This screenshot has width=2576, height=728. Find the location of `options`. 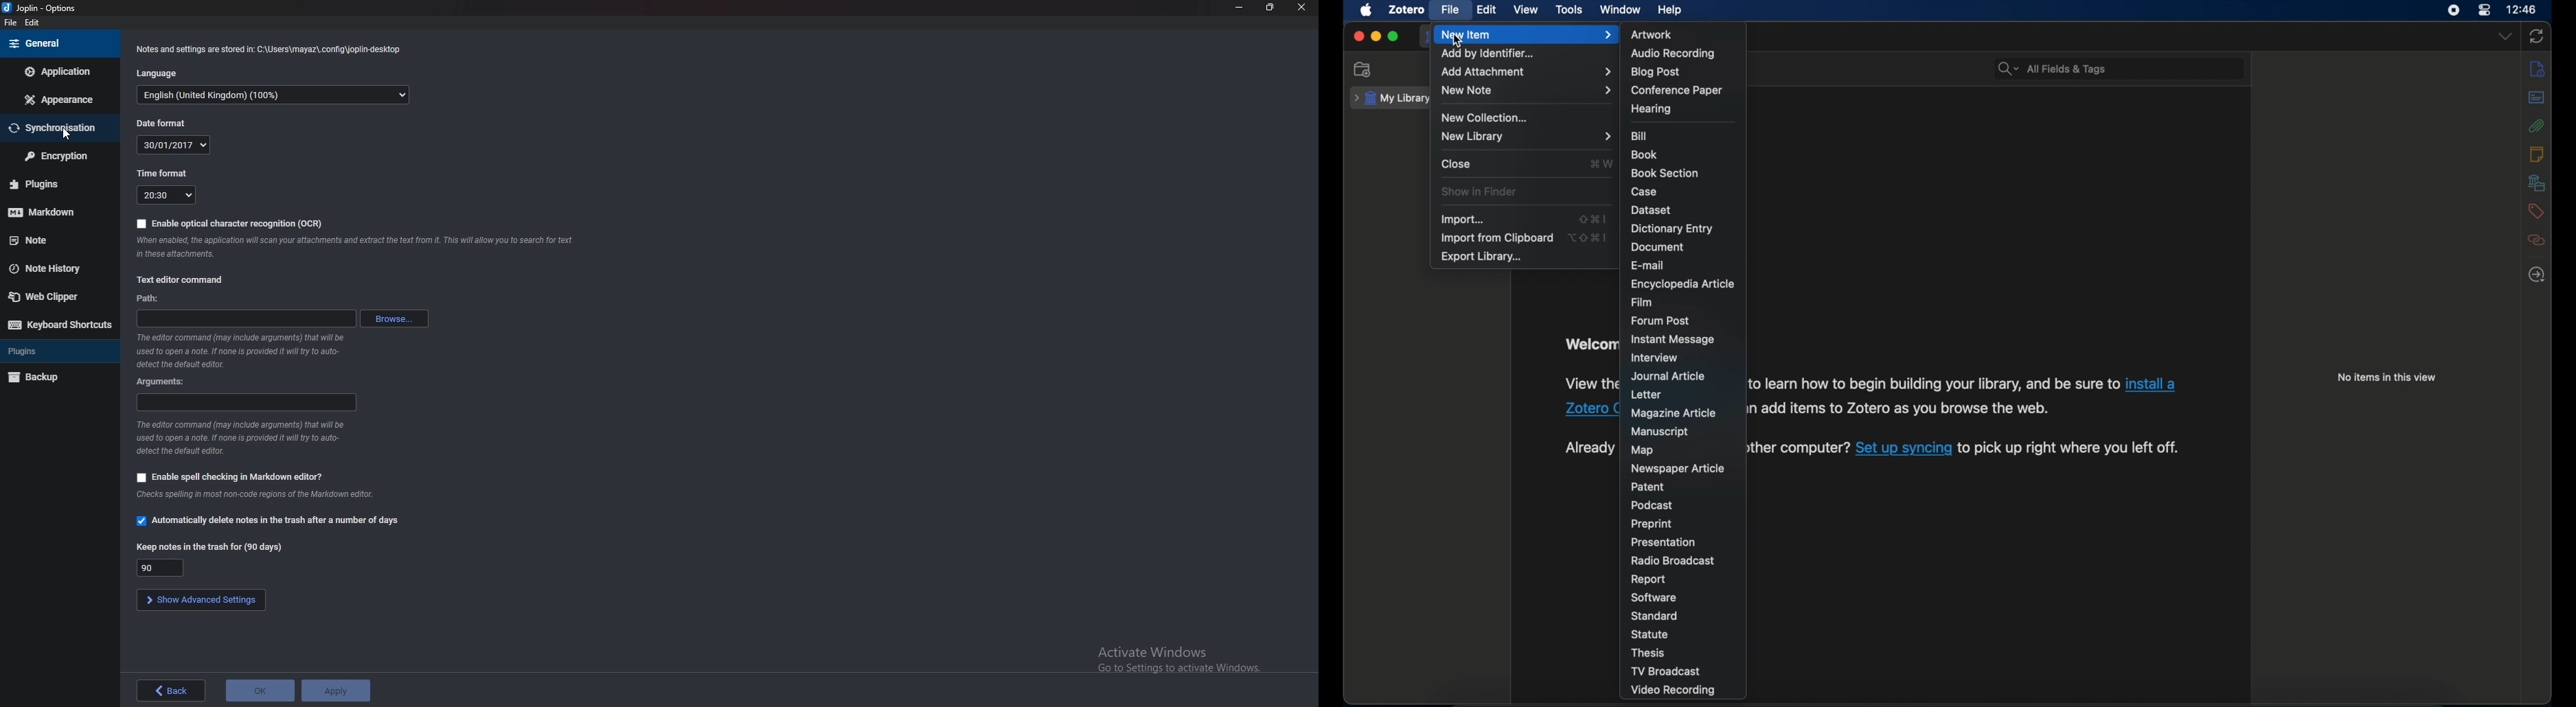

options is located at coordinates (42, 8).